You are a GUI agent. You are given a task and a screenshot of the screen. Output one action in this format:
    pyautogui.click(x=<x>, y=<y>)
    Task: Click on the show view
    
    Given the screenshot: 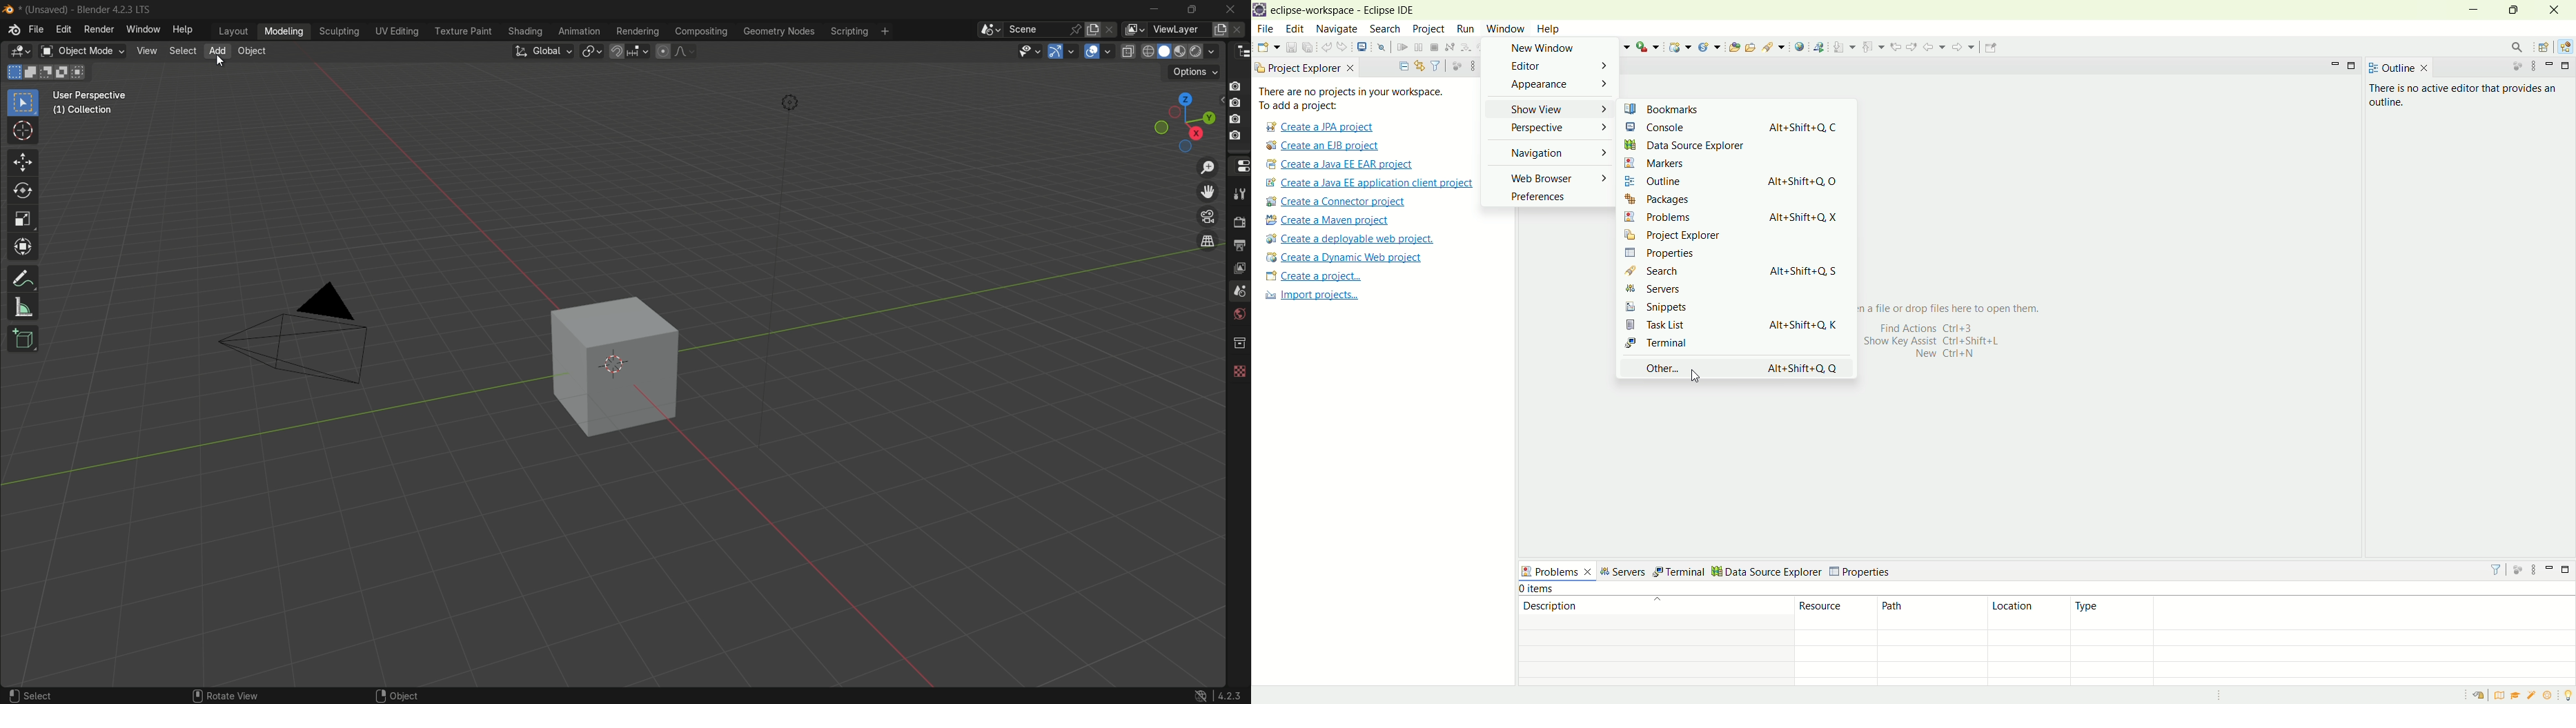 What is the action you would take?
    pyautogui.click(x=1551, y=110)
    